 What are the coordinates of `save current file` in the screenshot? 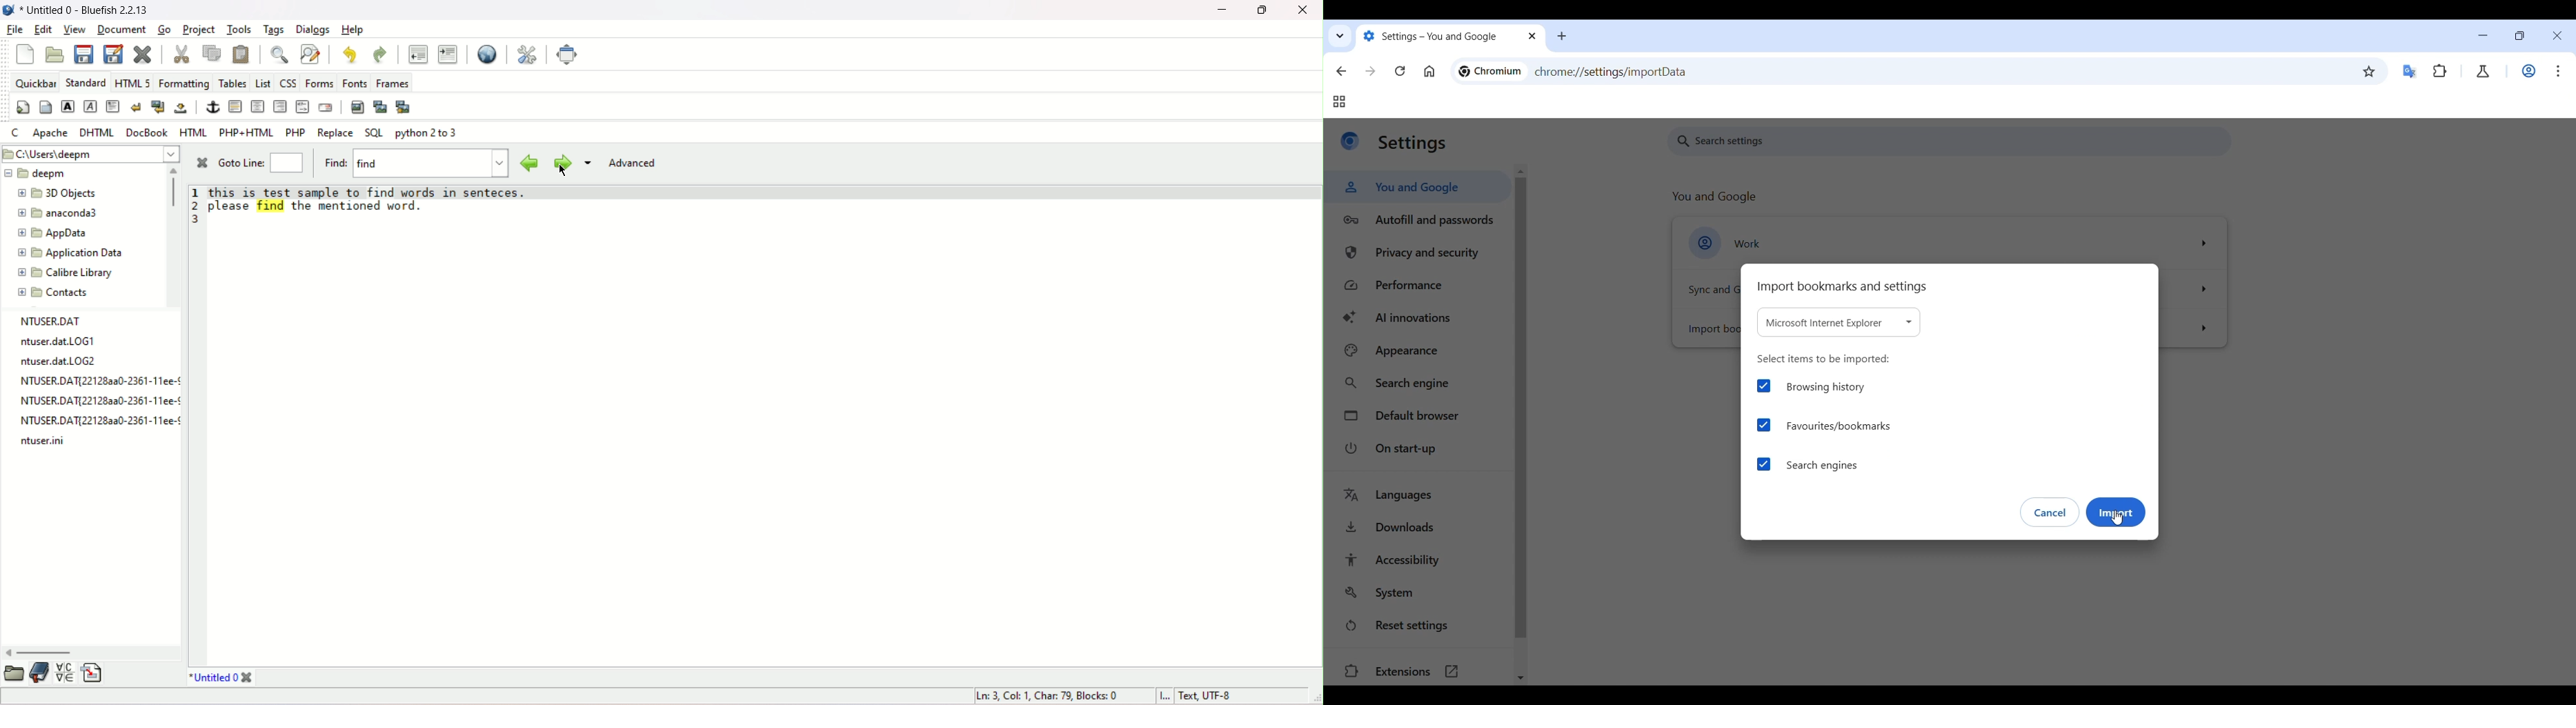 It's located at (82, 53).